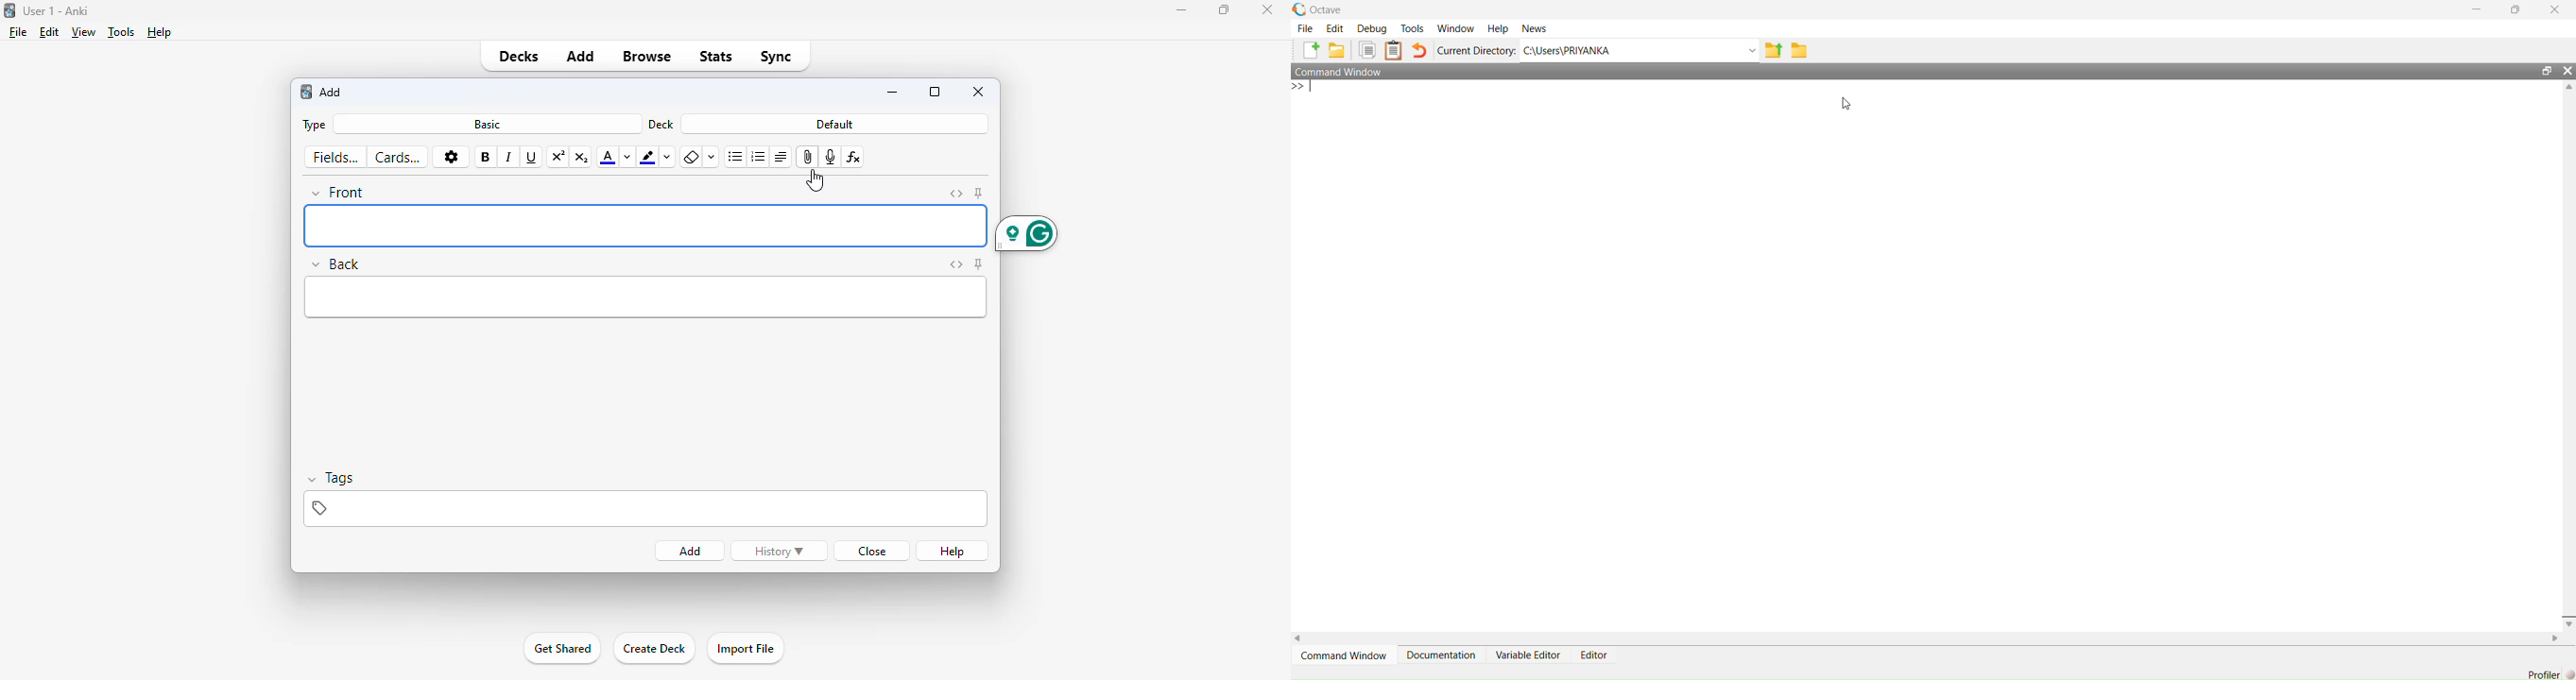 The height and width of the screenshot is (700, 2576). Describe the element at coordinates (2548, 673) in the screenshot. I see `Profiler` at that location.